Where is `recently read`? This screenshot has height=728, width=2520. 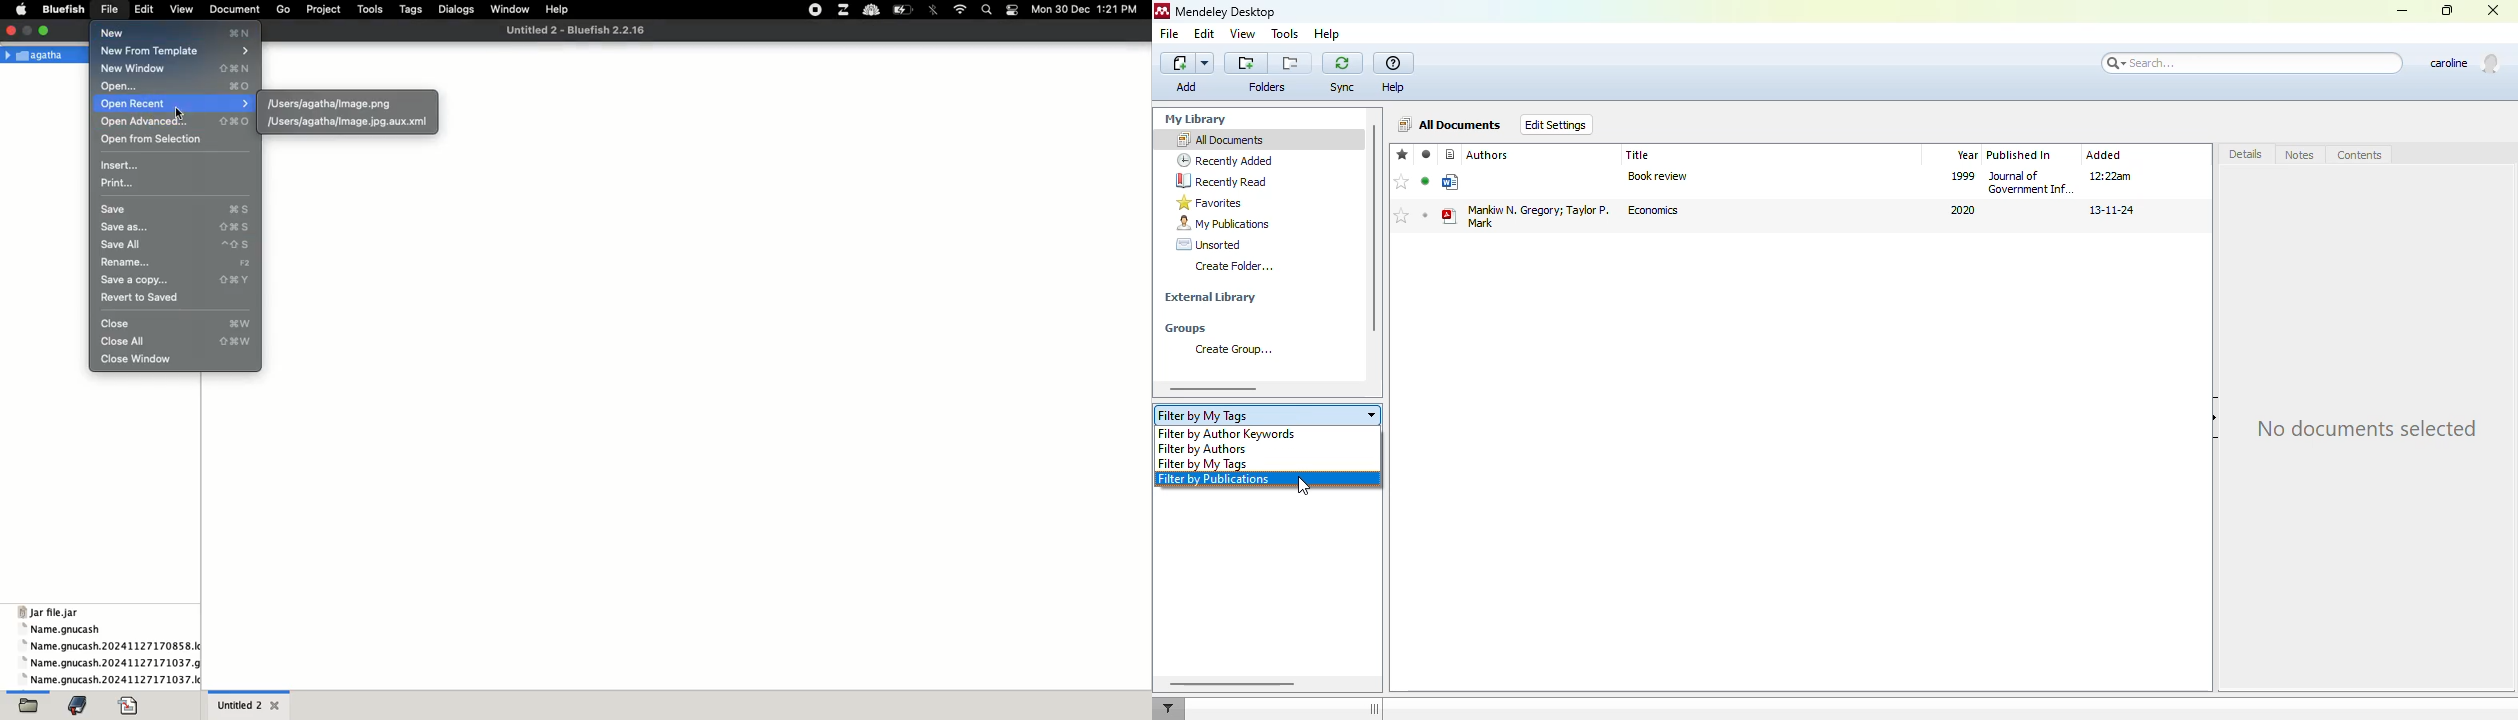 recently read is located at coordinates (1224, 181).